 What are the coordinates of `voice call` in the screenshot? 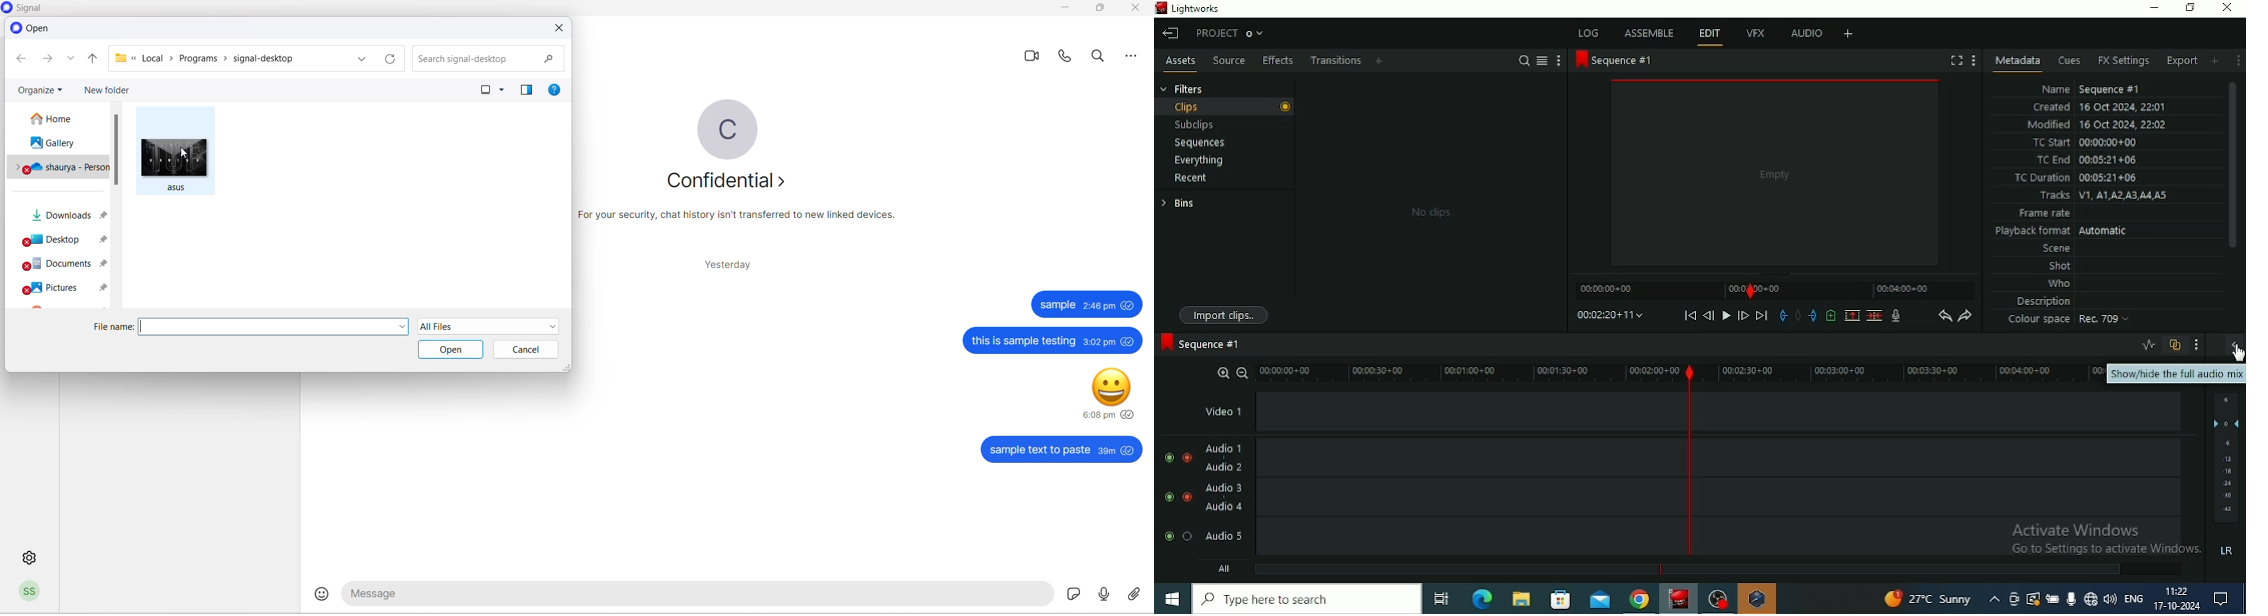 It's located at (1068, 59).